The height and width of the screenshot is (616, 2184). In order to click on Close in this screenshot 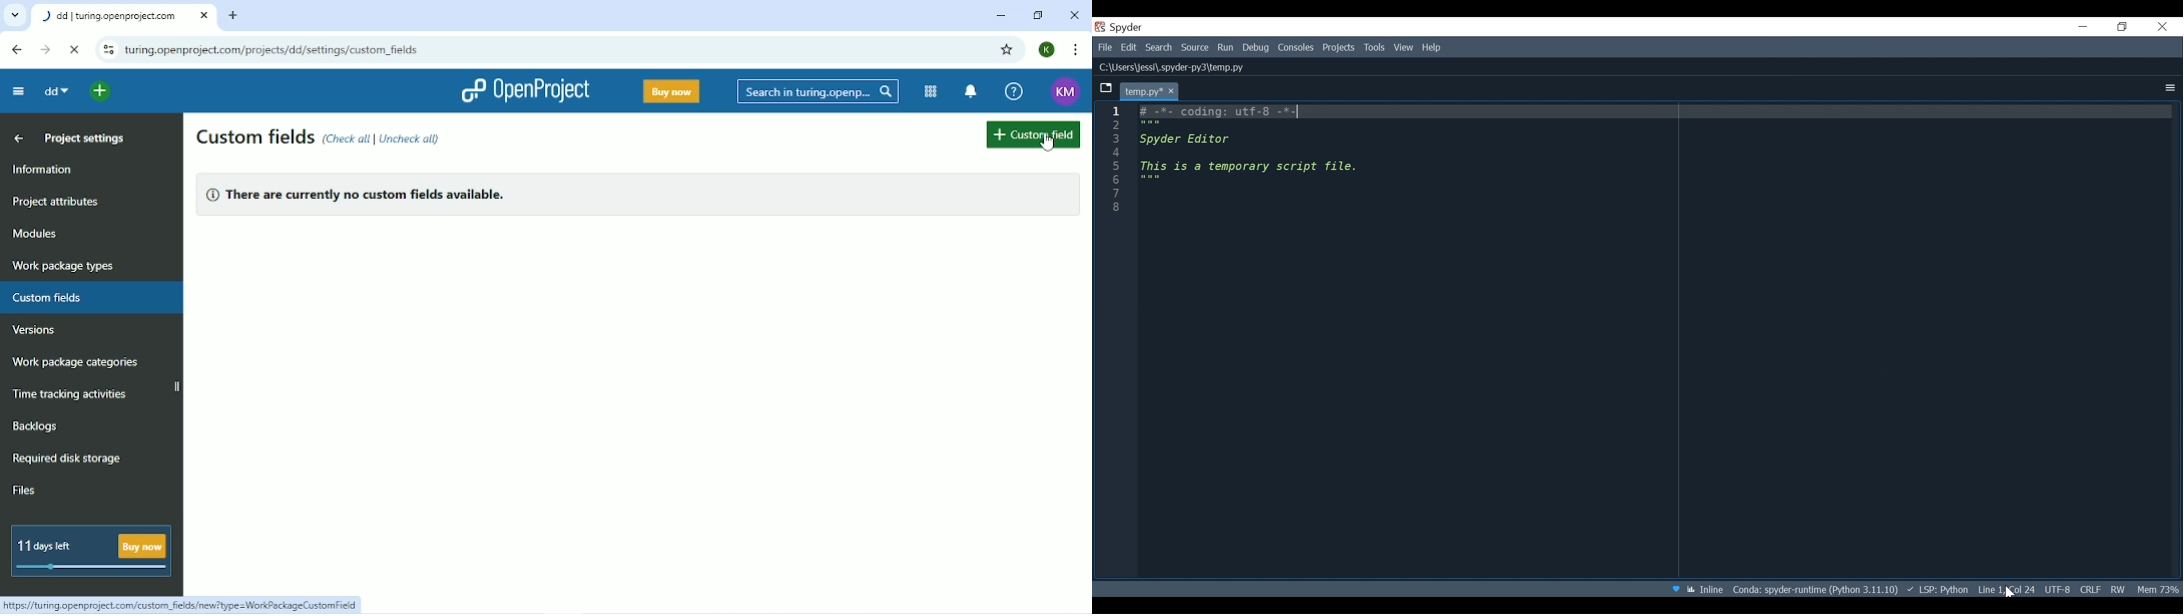, I will do `click(2163, 25)`.